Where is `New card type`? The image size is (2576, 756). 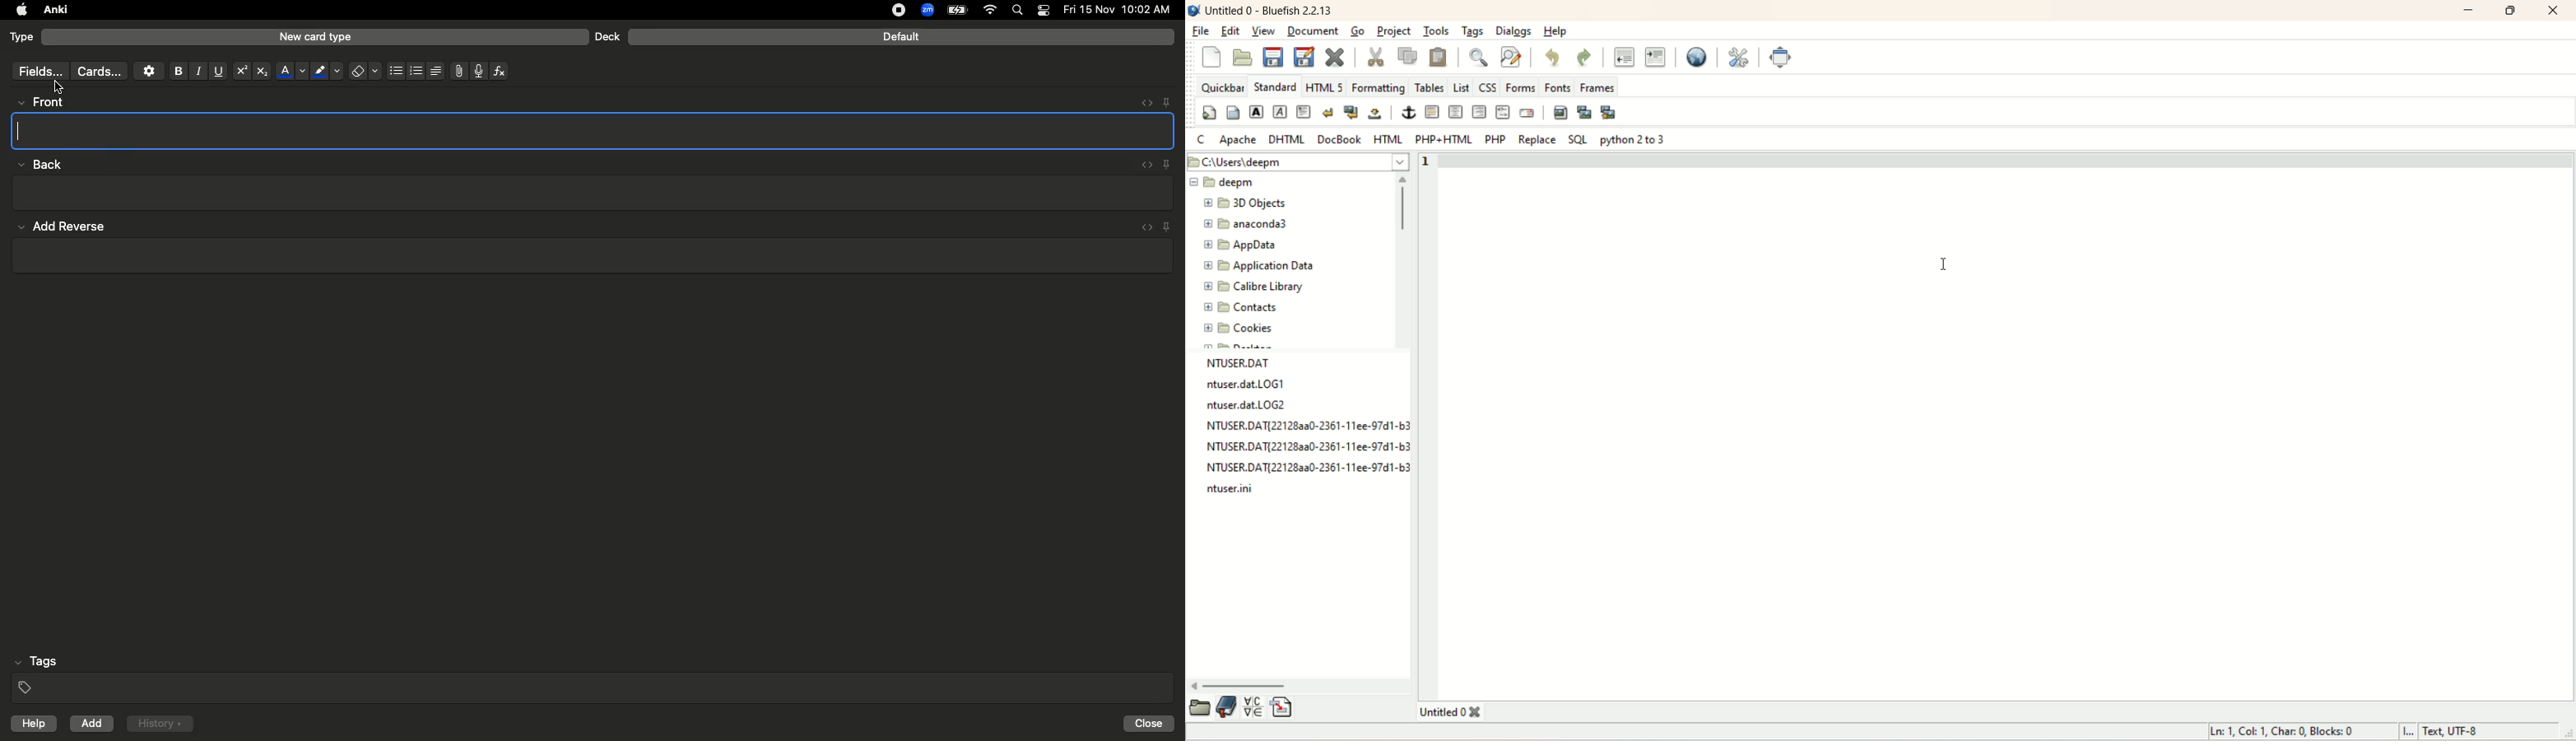
New card type is located at coordinates (314, 36).